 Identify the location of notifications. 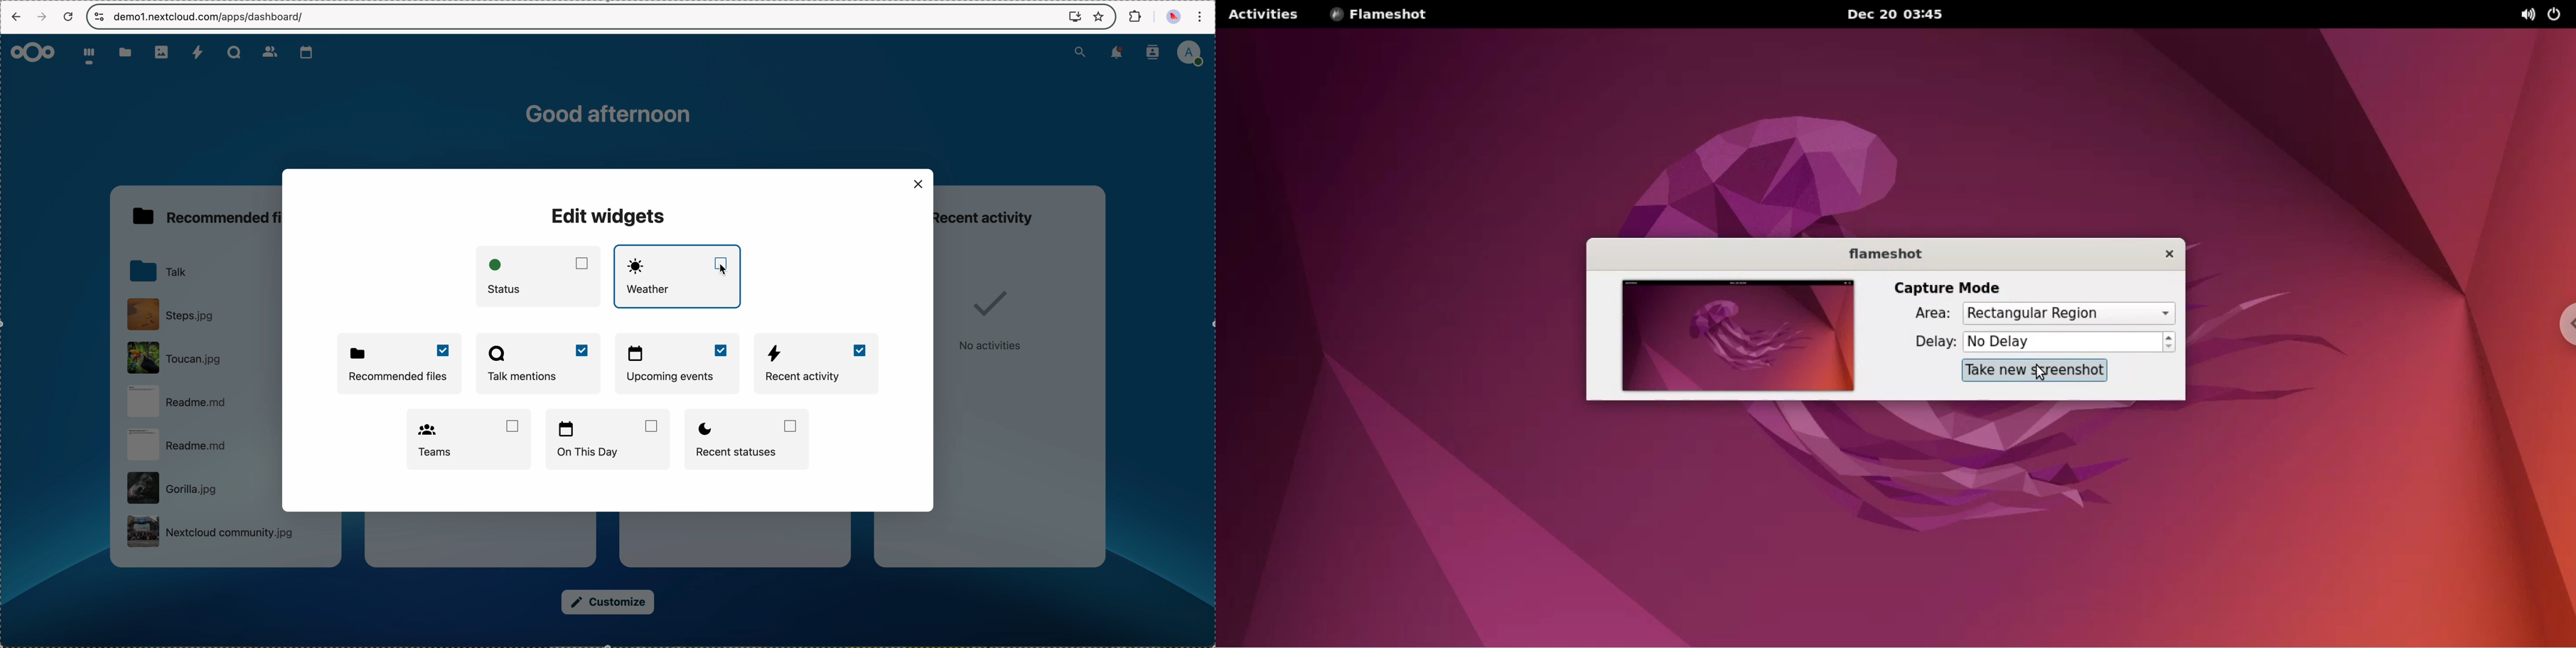
(1117, 53).